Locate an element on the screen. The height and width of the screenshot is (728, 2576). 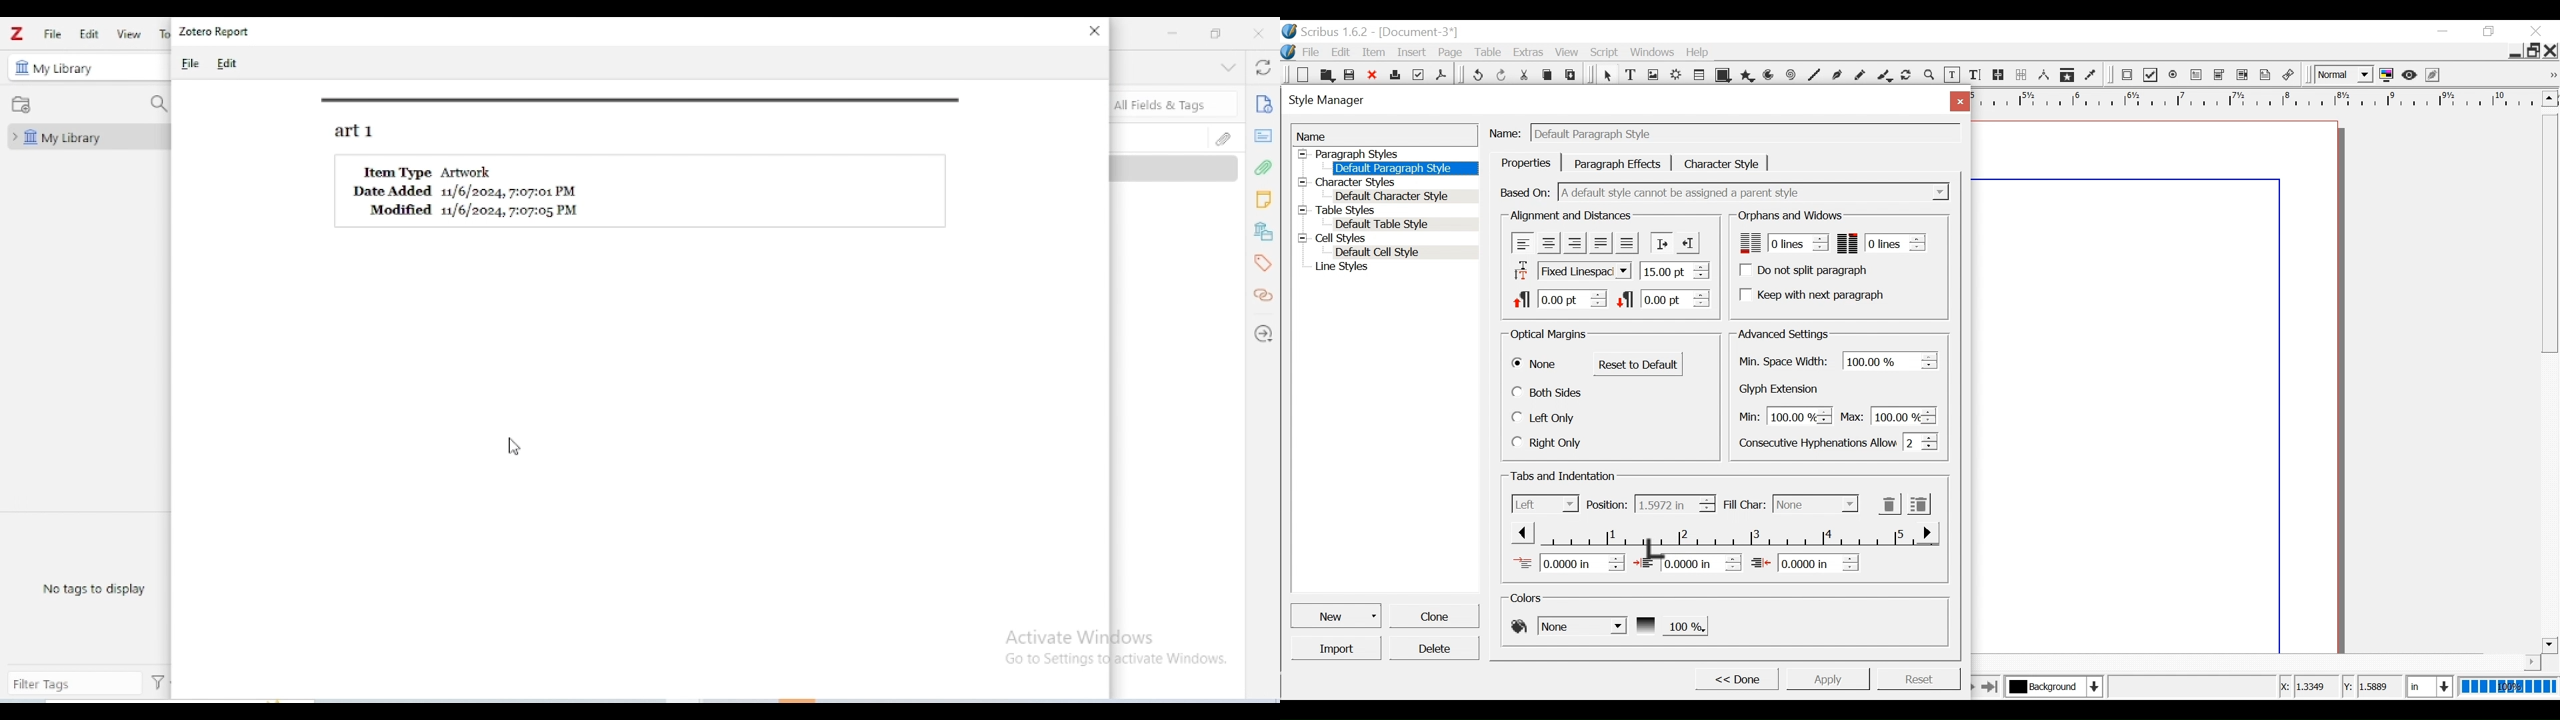
Select the image preview quality is located at coordinates (2345, 75).